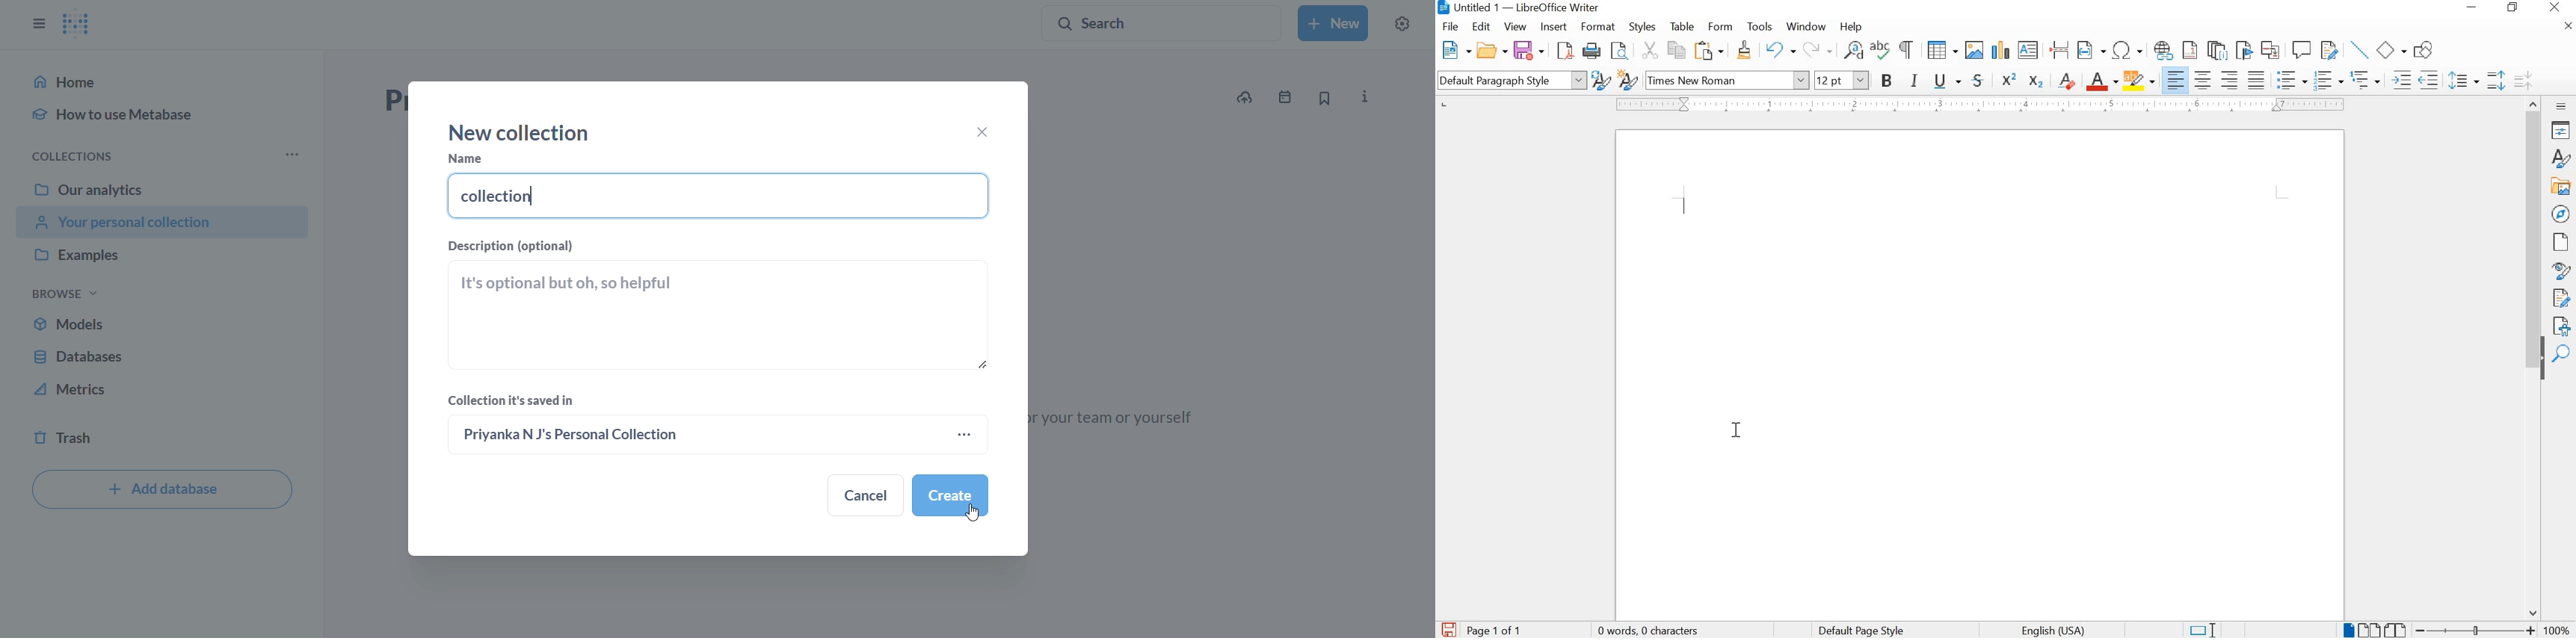  I want to click on PROPERTIES, so click(2562, 131).